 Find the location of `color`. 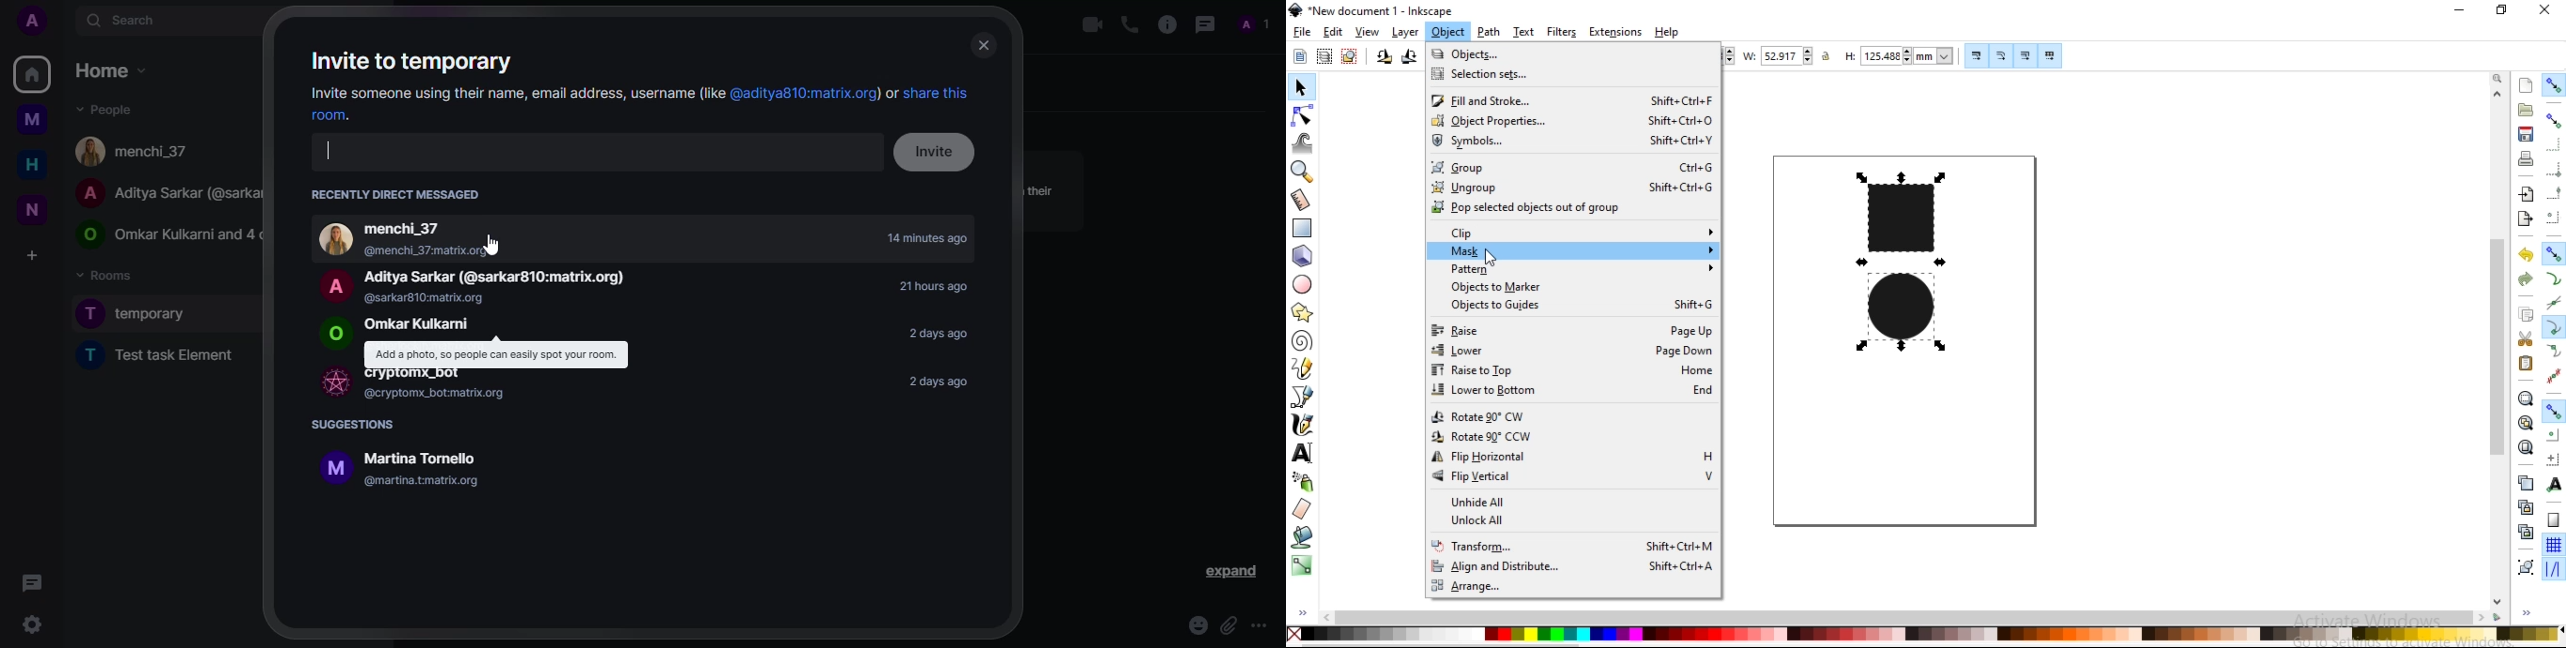

color is located at coordinates (1925, 634).